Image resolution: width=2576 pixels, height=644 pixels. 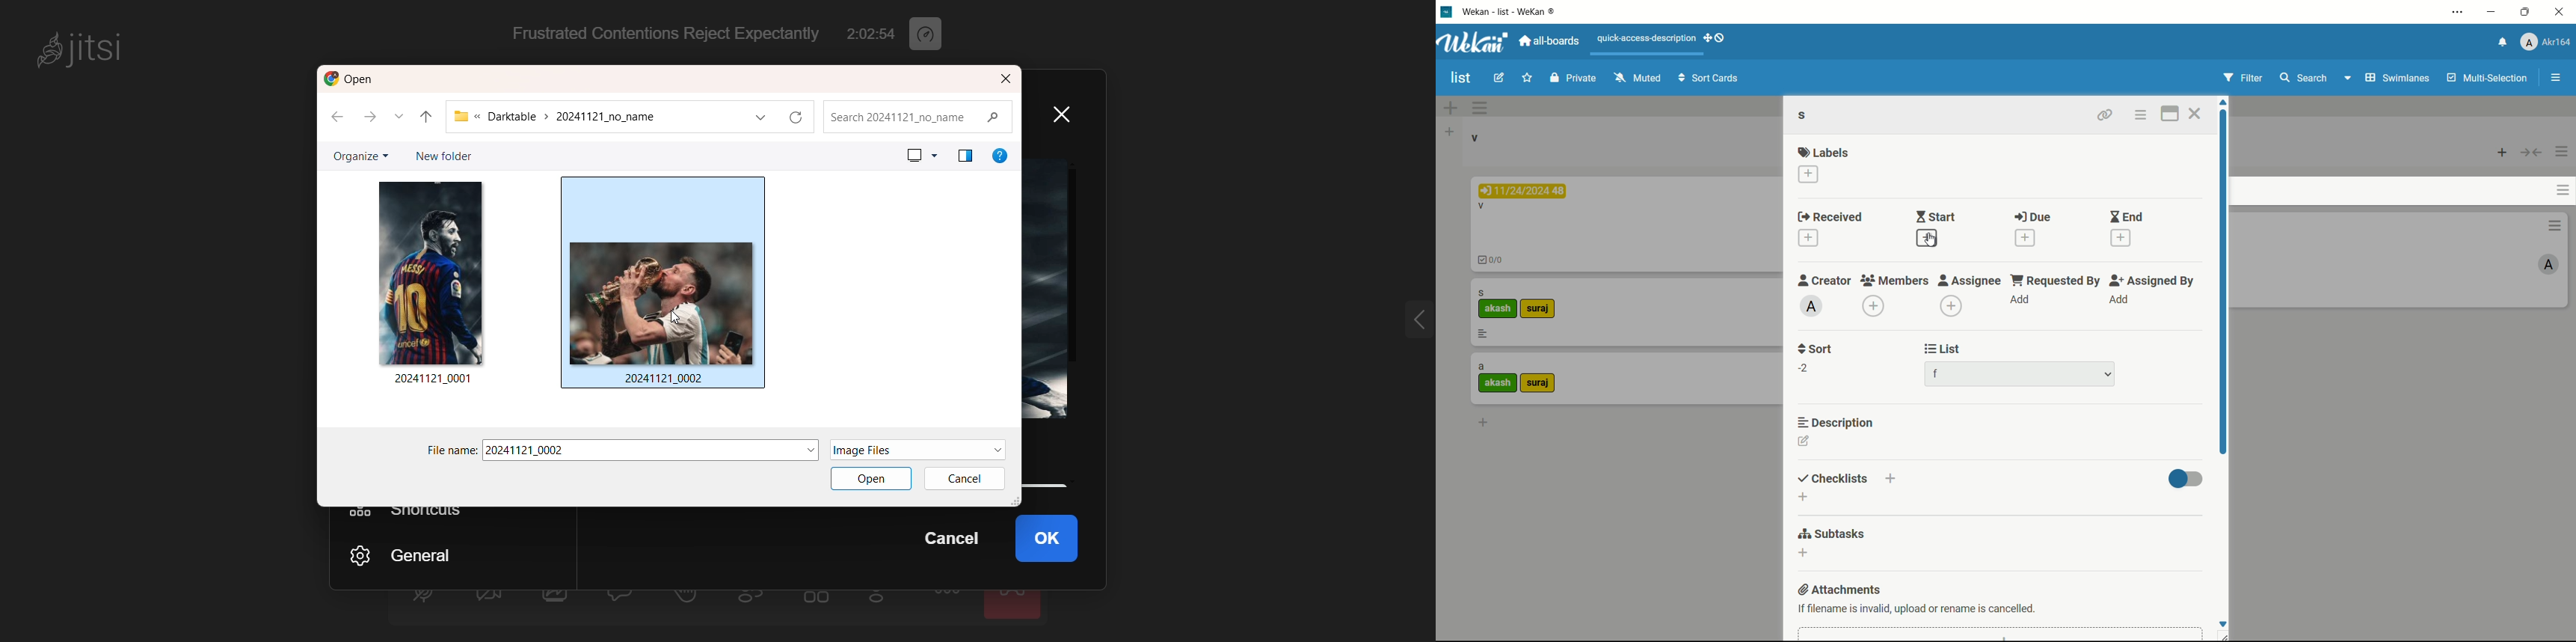 I want to click on quick-access-description, so click(x=1648, y=39).